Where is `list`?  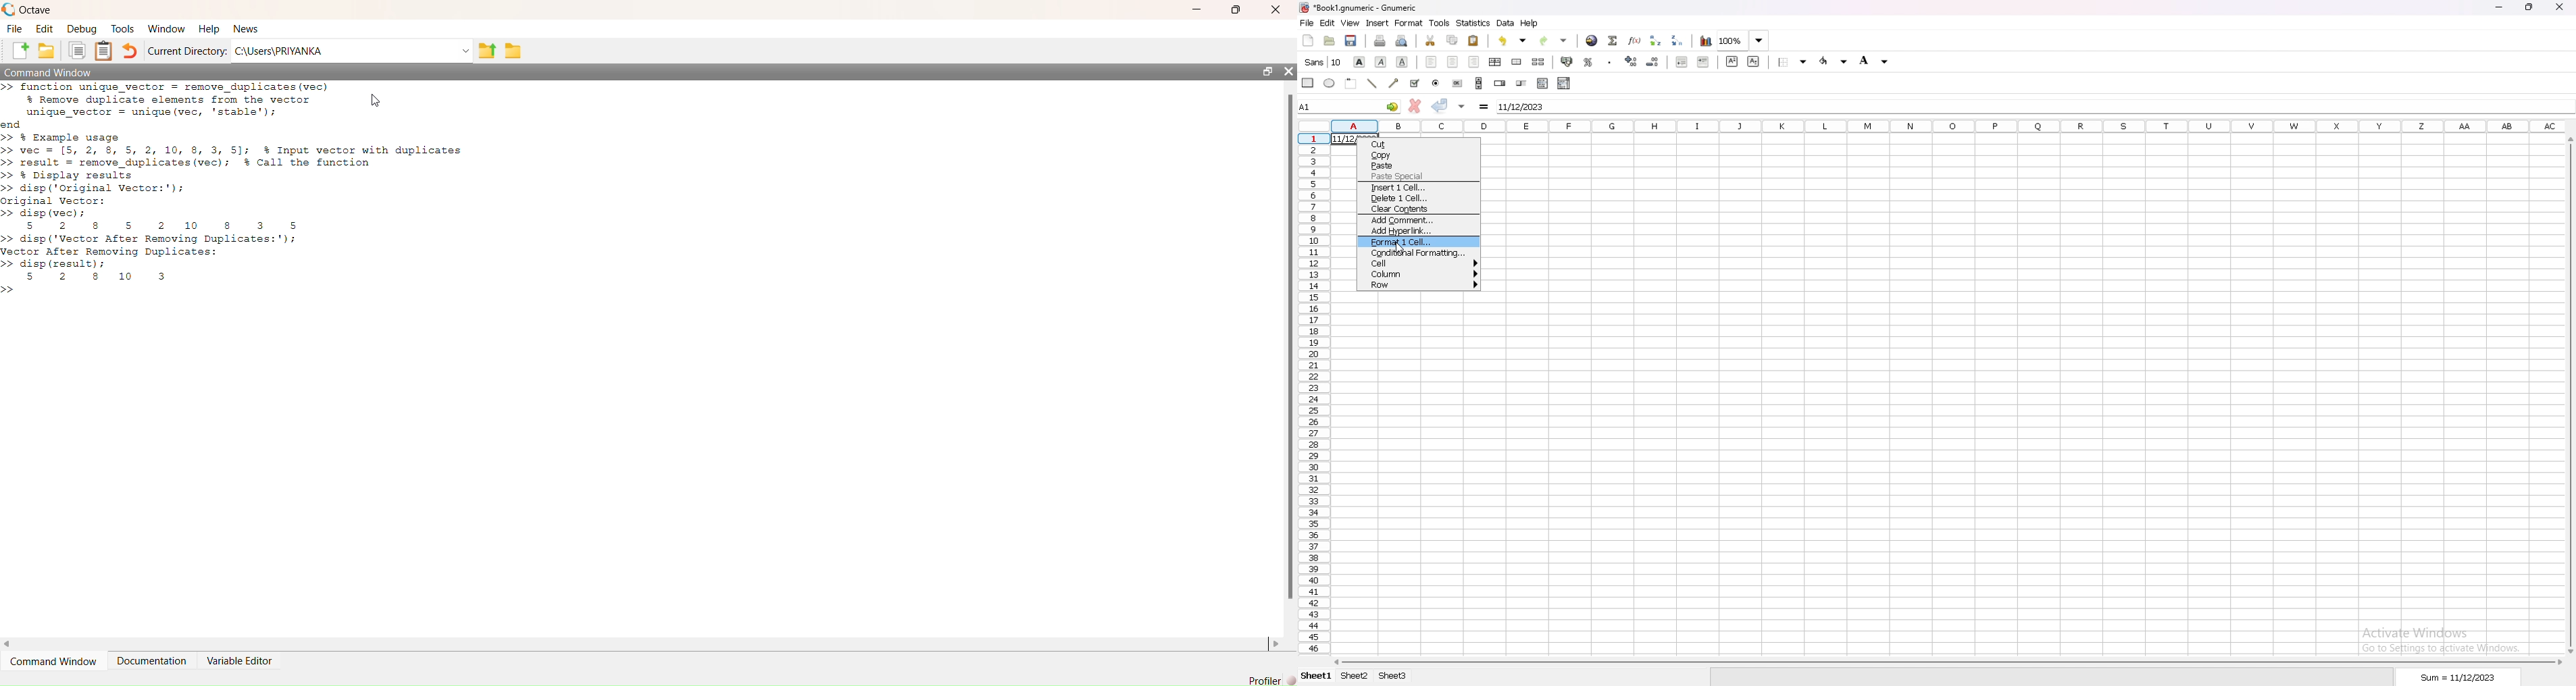 list is located at coordinates (1544, 84).